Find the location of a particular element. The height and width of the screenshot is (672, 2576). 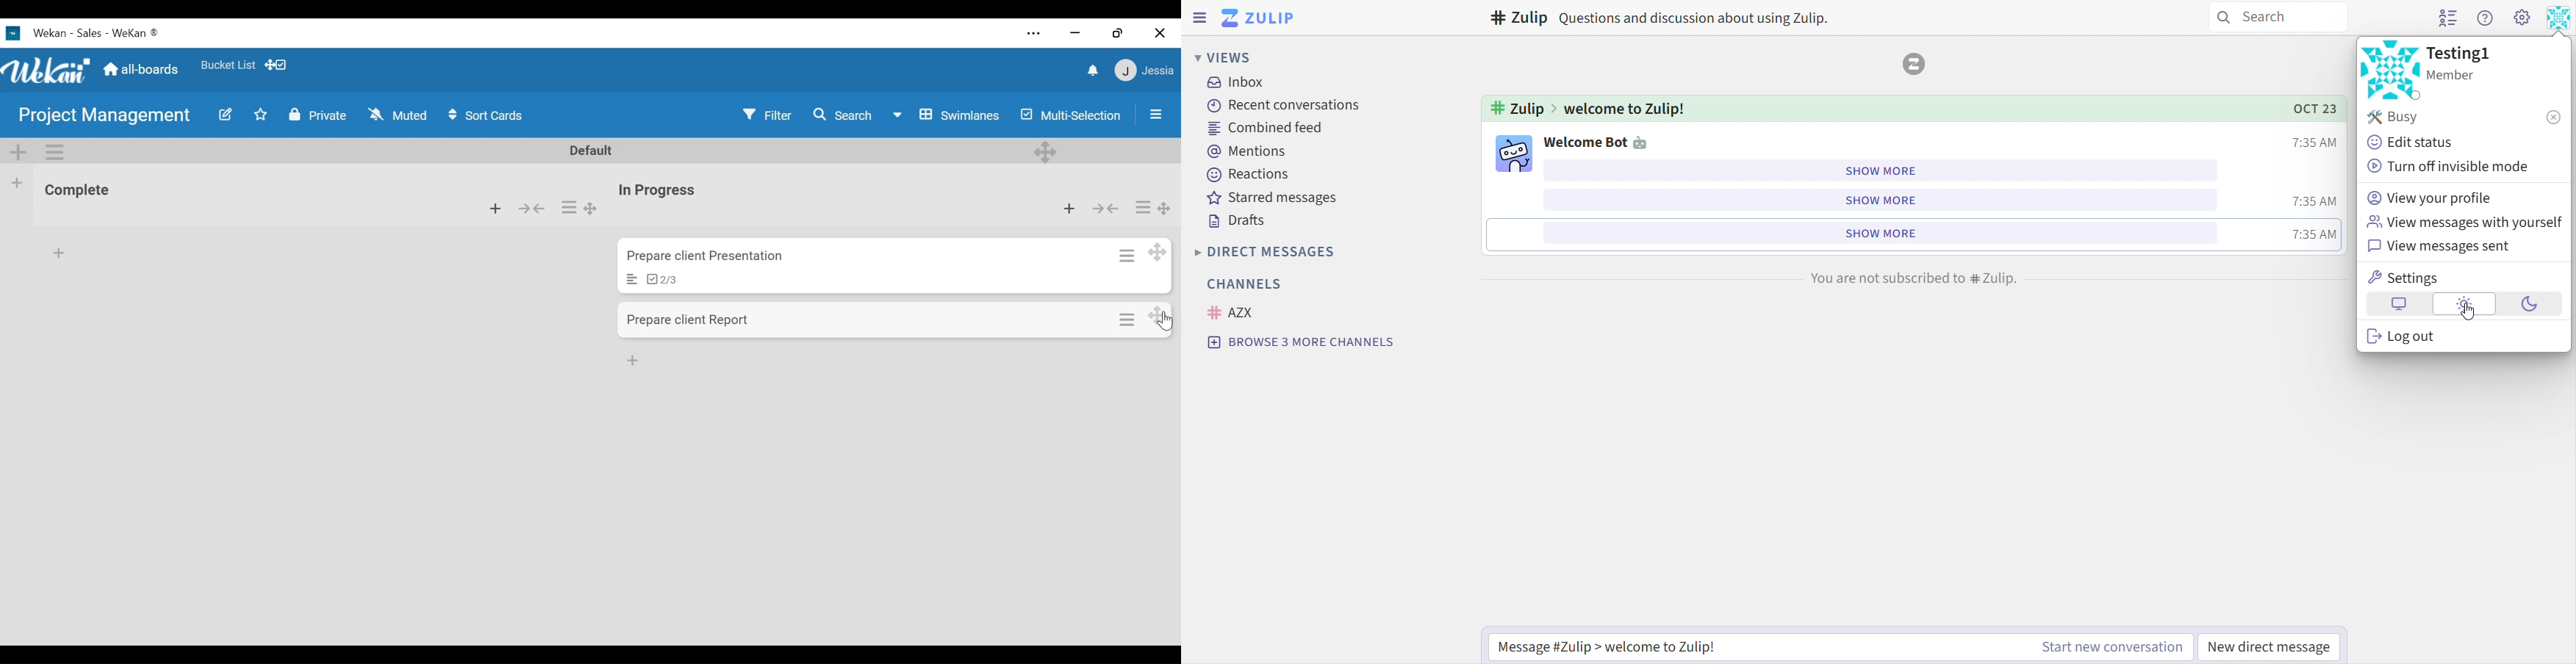

view your profile is located at coordinates (2437, 199).